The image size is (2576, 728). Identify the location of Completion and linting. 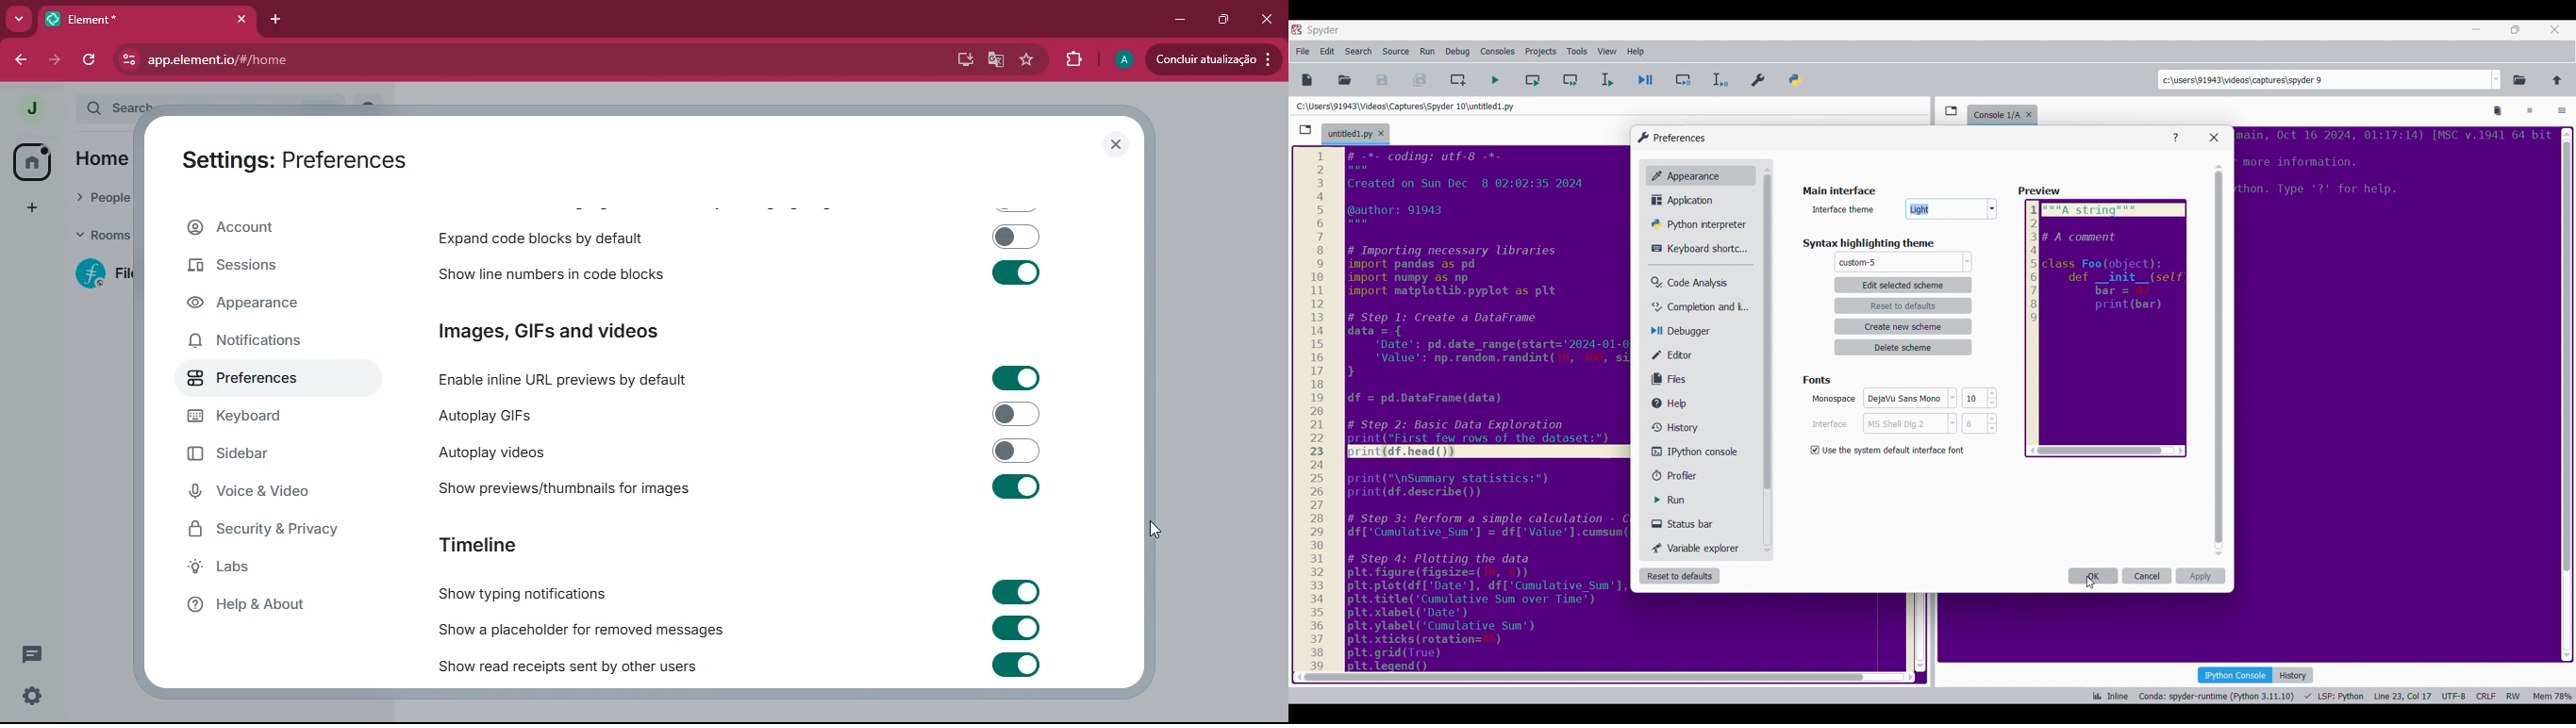
(1692, 307).